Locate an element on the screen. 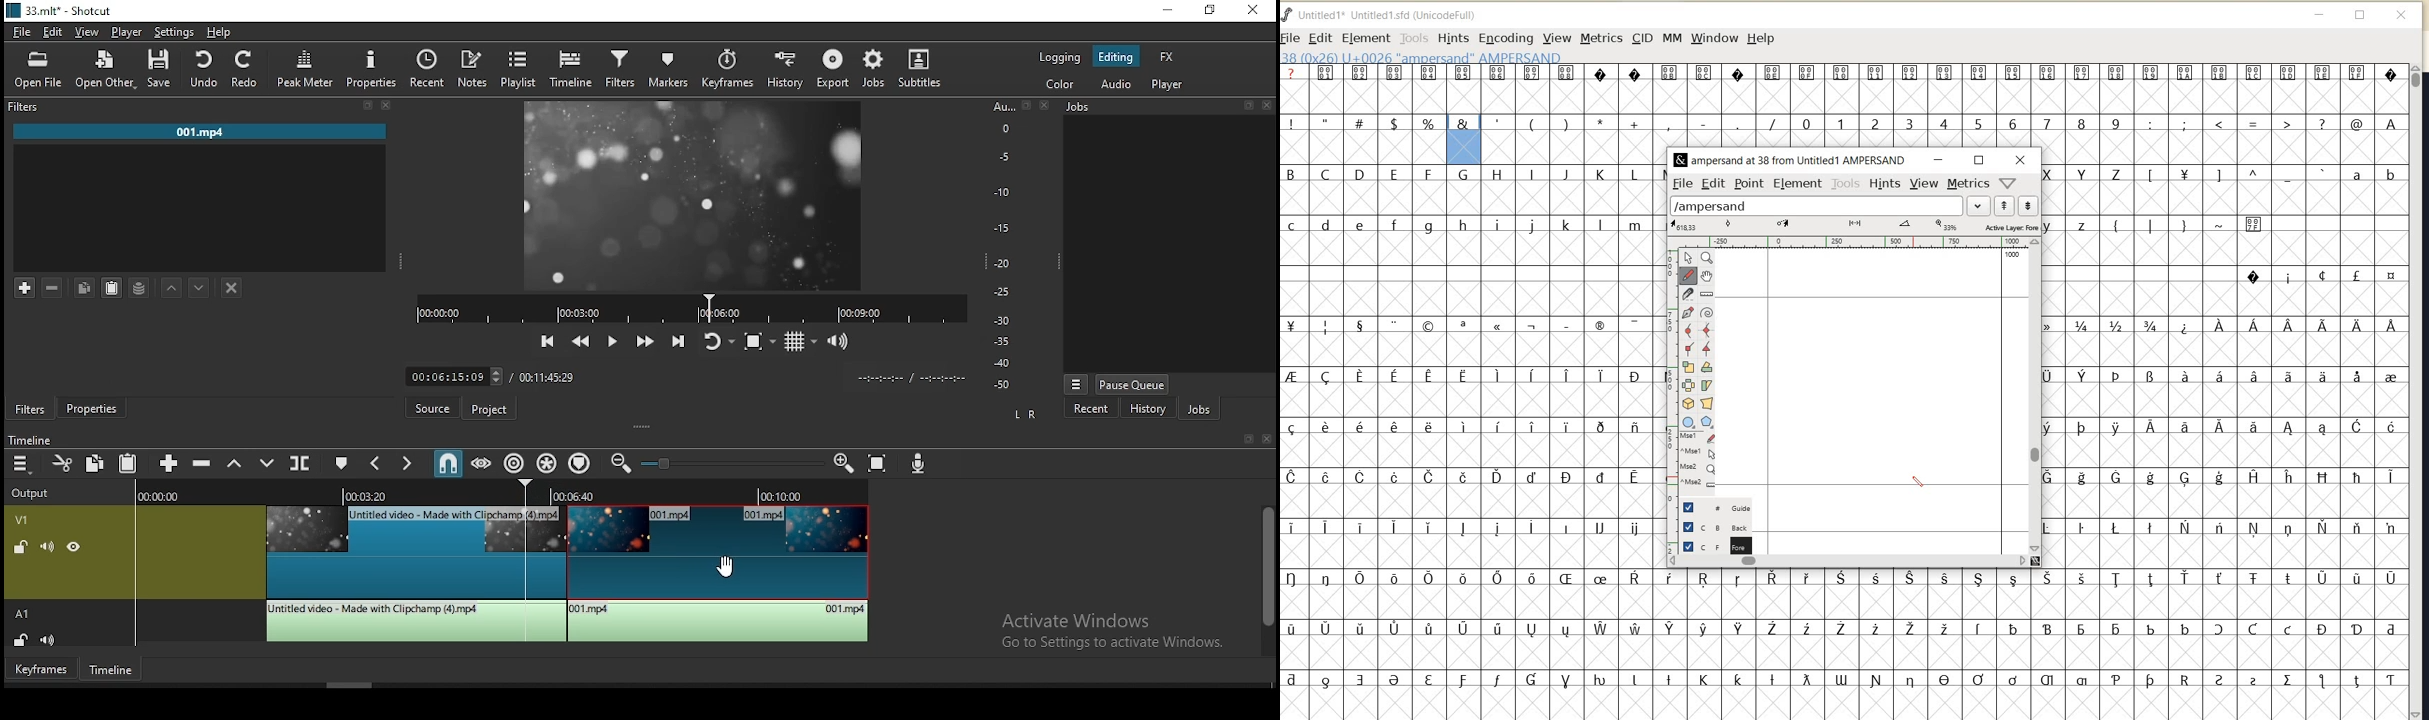 The height and width of the screenshot is (728, 2436). save is located at coordinates (163, 70).